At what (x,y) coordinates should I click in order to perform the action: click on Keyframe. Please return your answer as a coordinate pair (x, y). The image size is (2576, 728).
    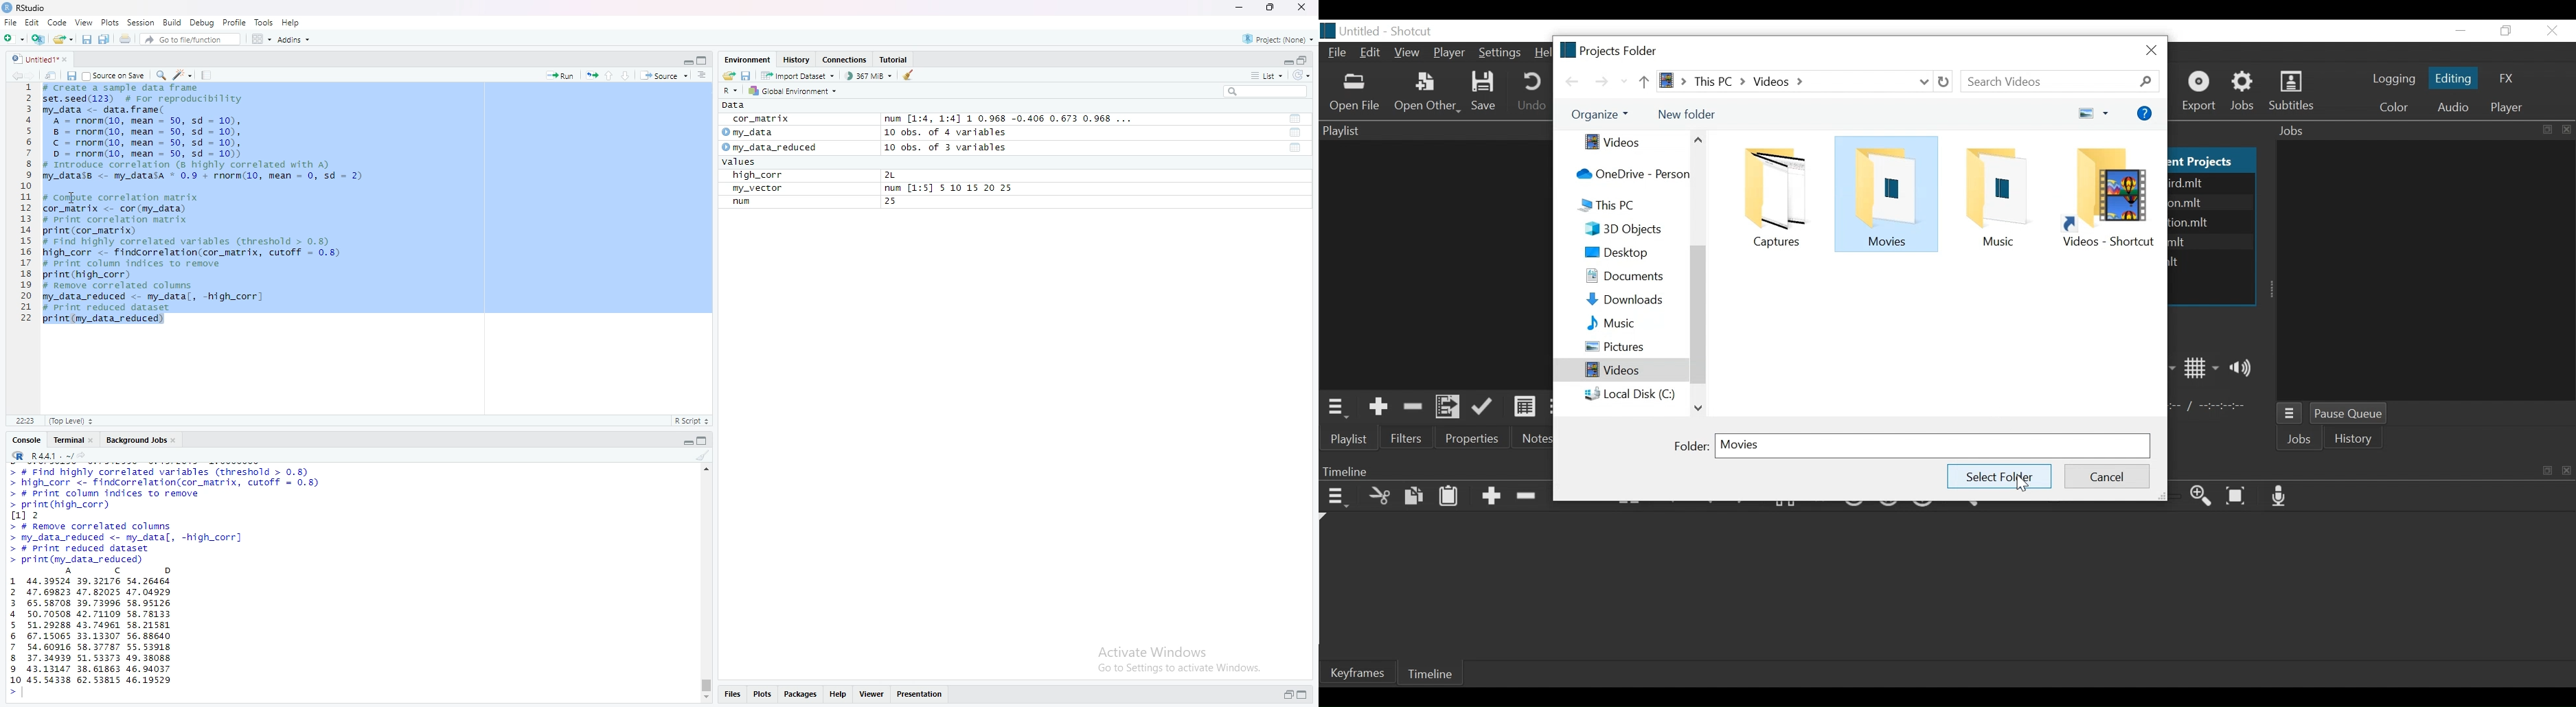
    Looking at the image, I should click on (1359, 672).